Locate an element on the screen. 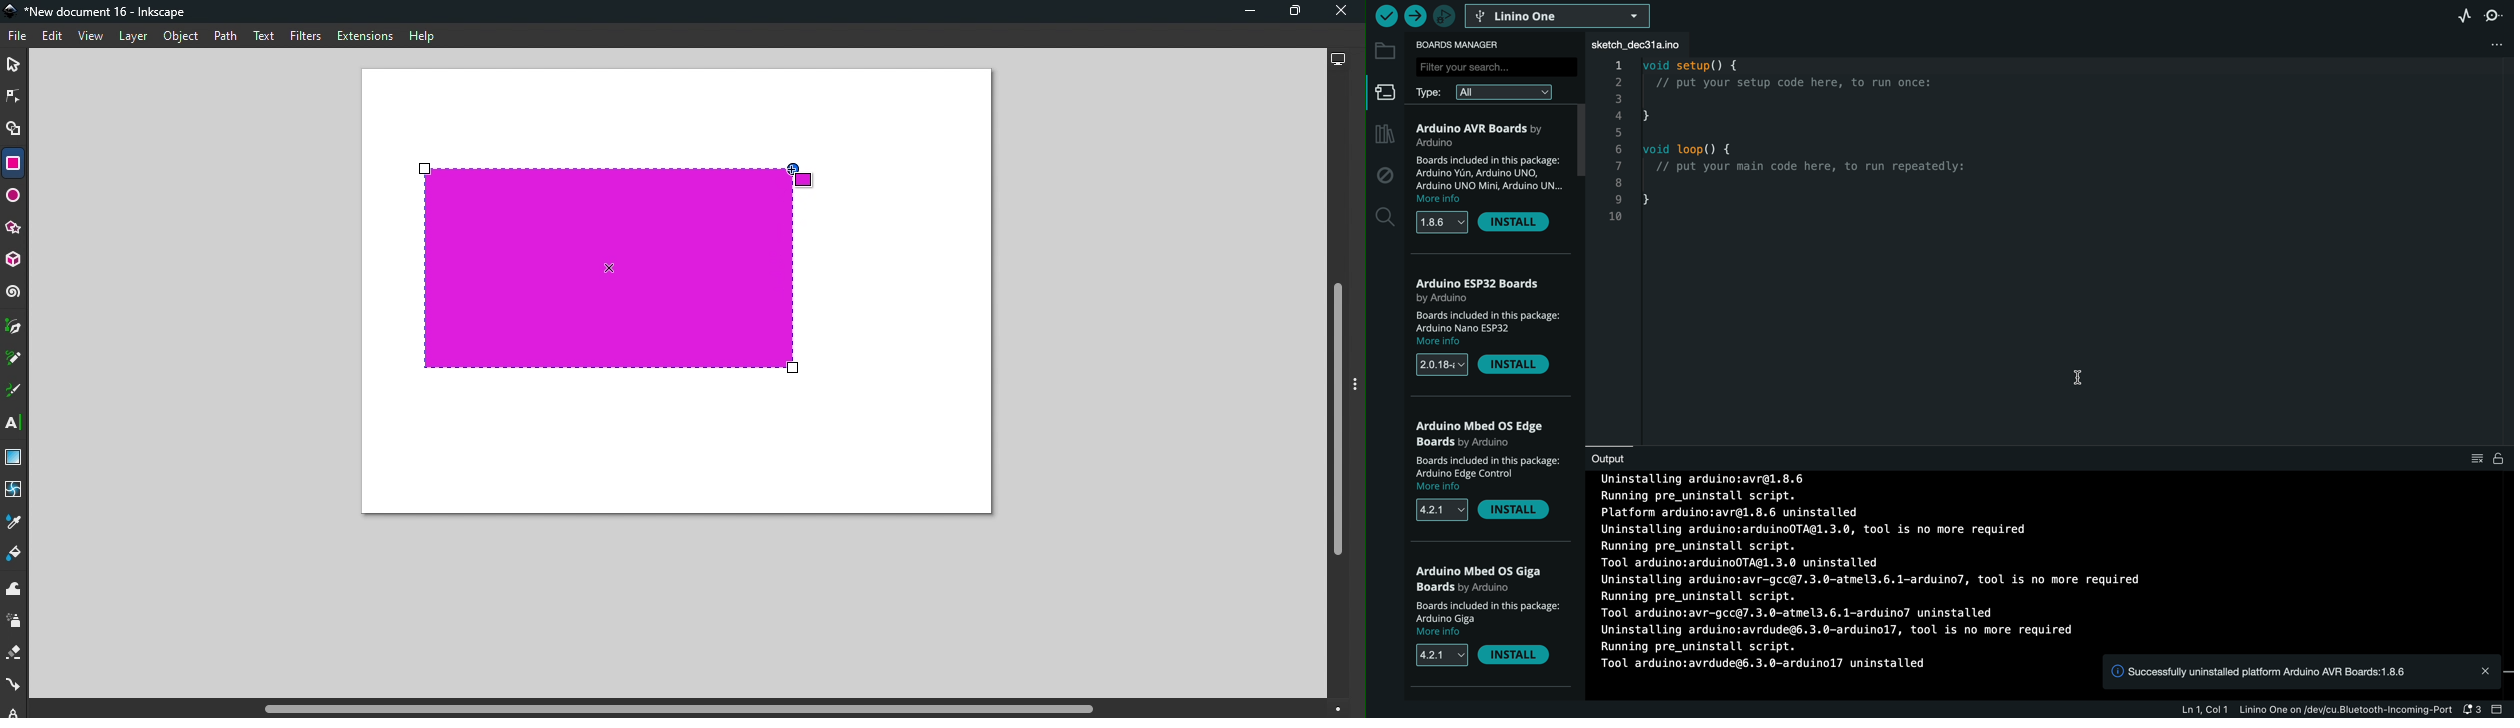  OS Giga boards is located at coordinates (1484, 579).